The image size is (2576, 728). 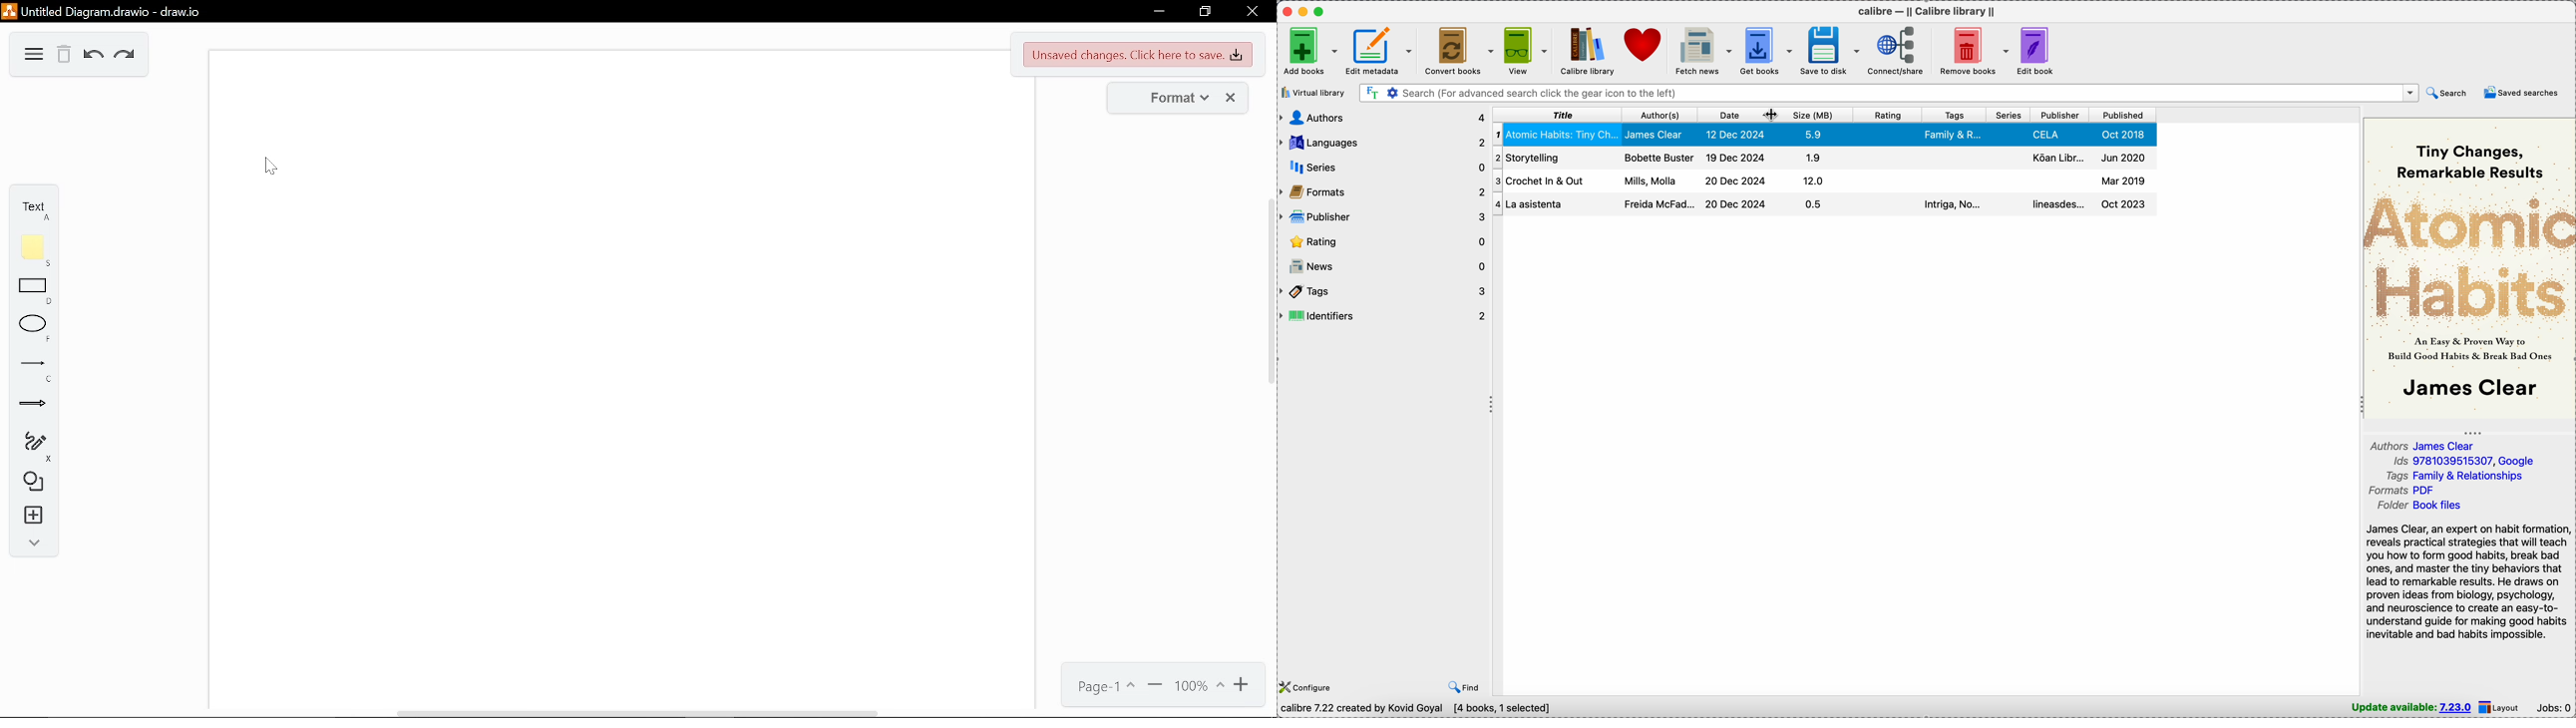 I want to click on unsaved changes. Click here to save., so click(x=1138, y=55).